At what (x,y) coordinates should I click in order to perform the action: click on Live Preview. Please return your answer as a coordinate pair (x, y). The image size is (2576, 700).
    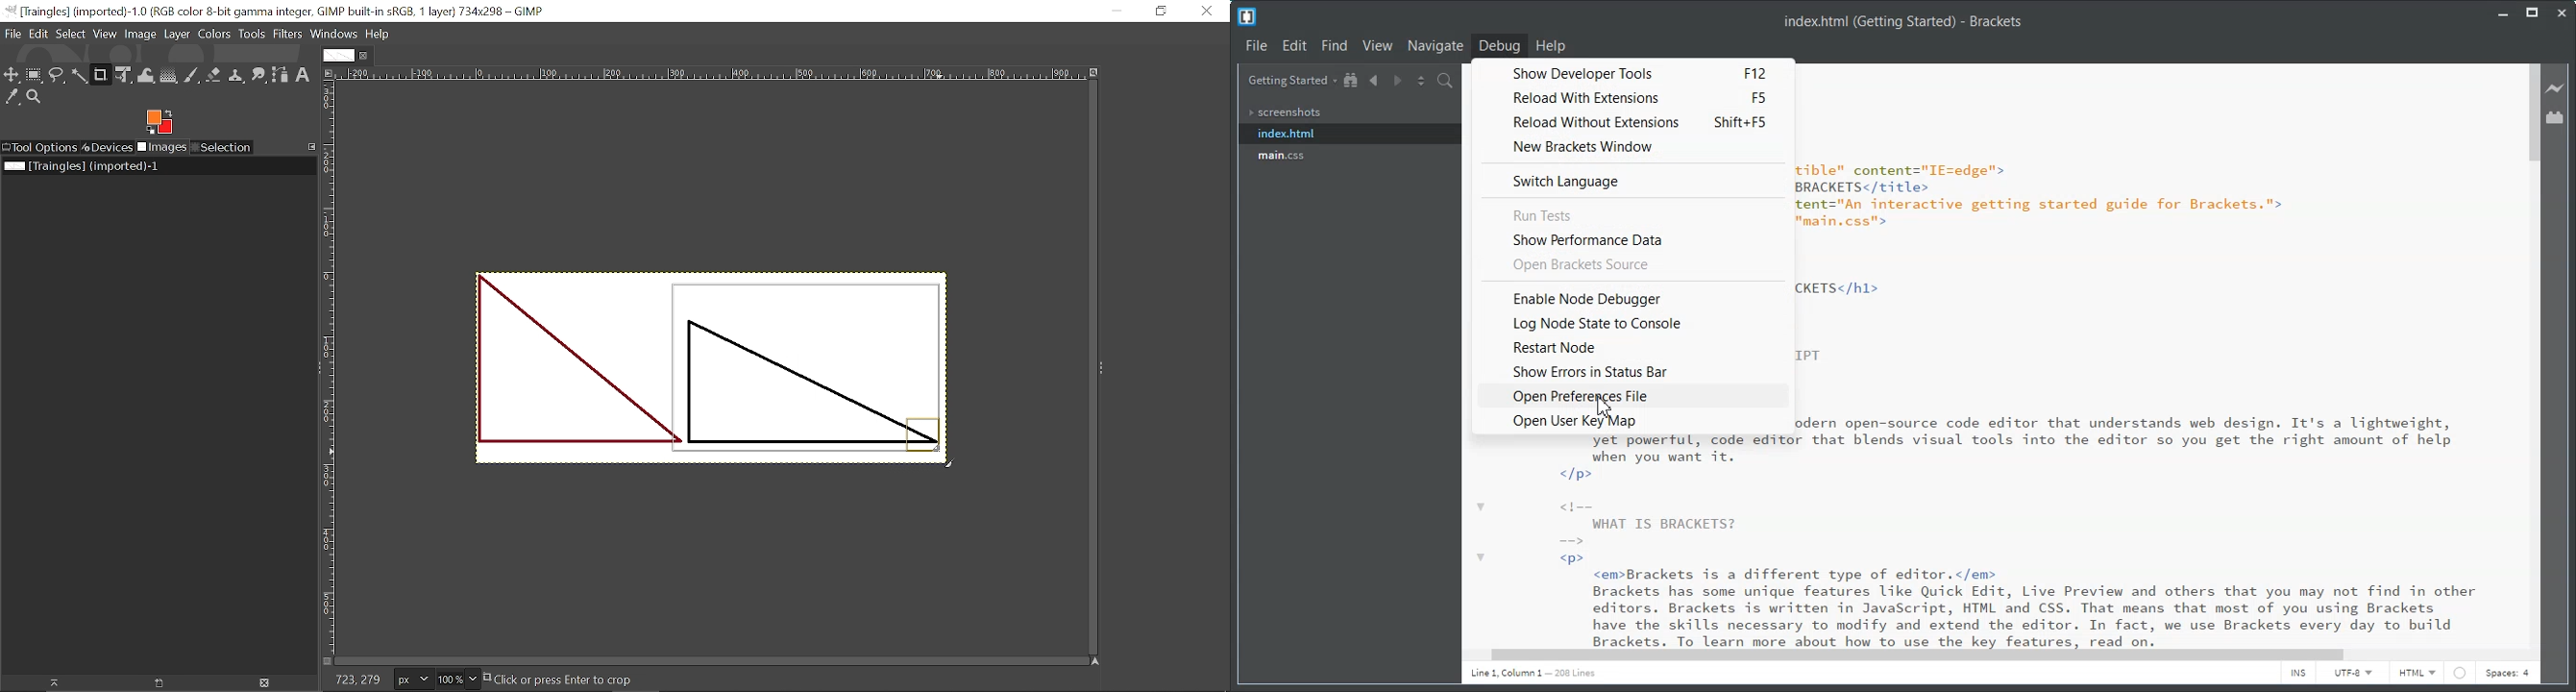
    Looking at the image, I should click on (2556, 88).